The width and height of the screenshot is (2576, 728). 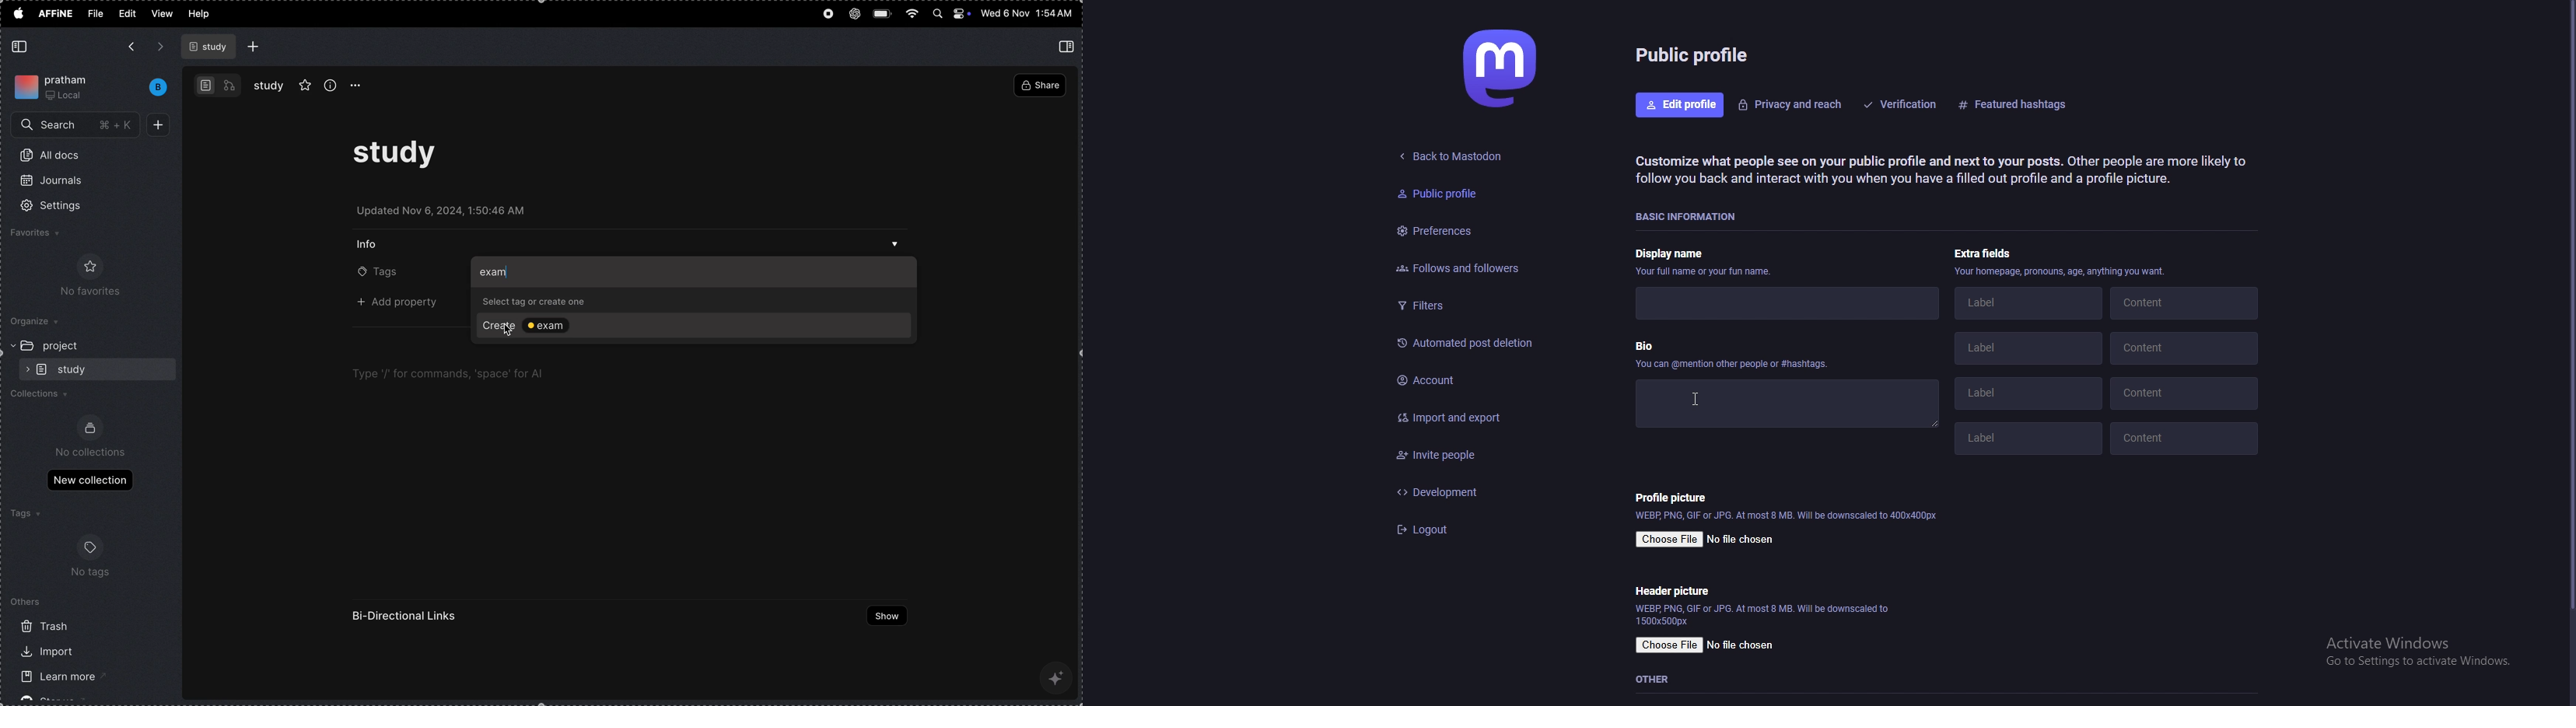 I want to click on favourites, so click(x=305, y=84).